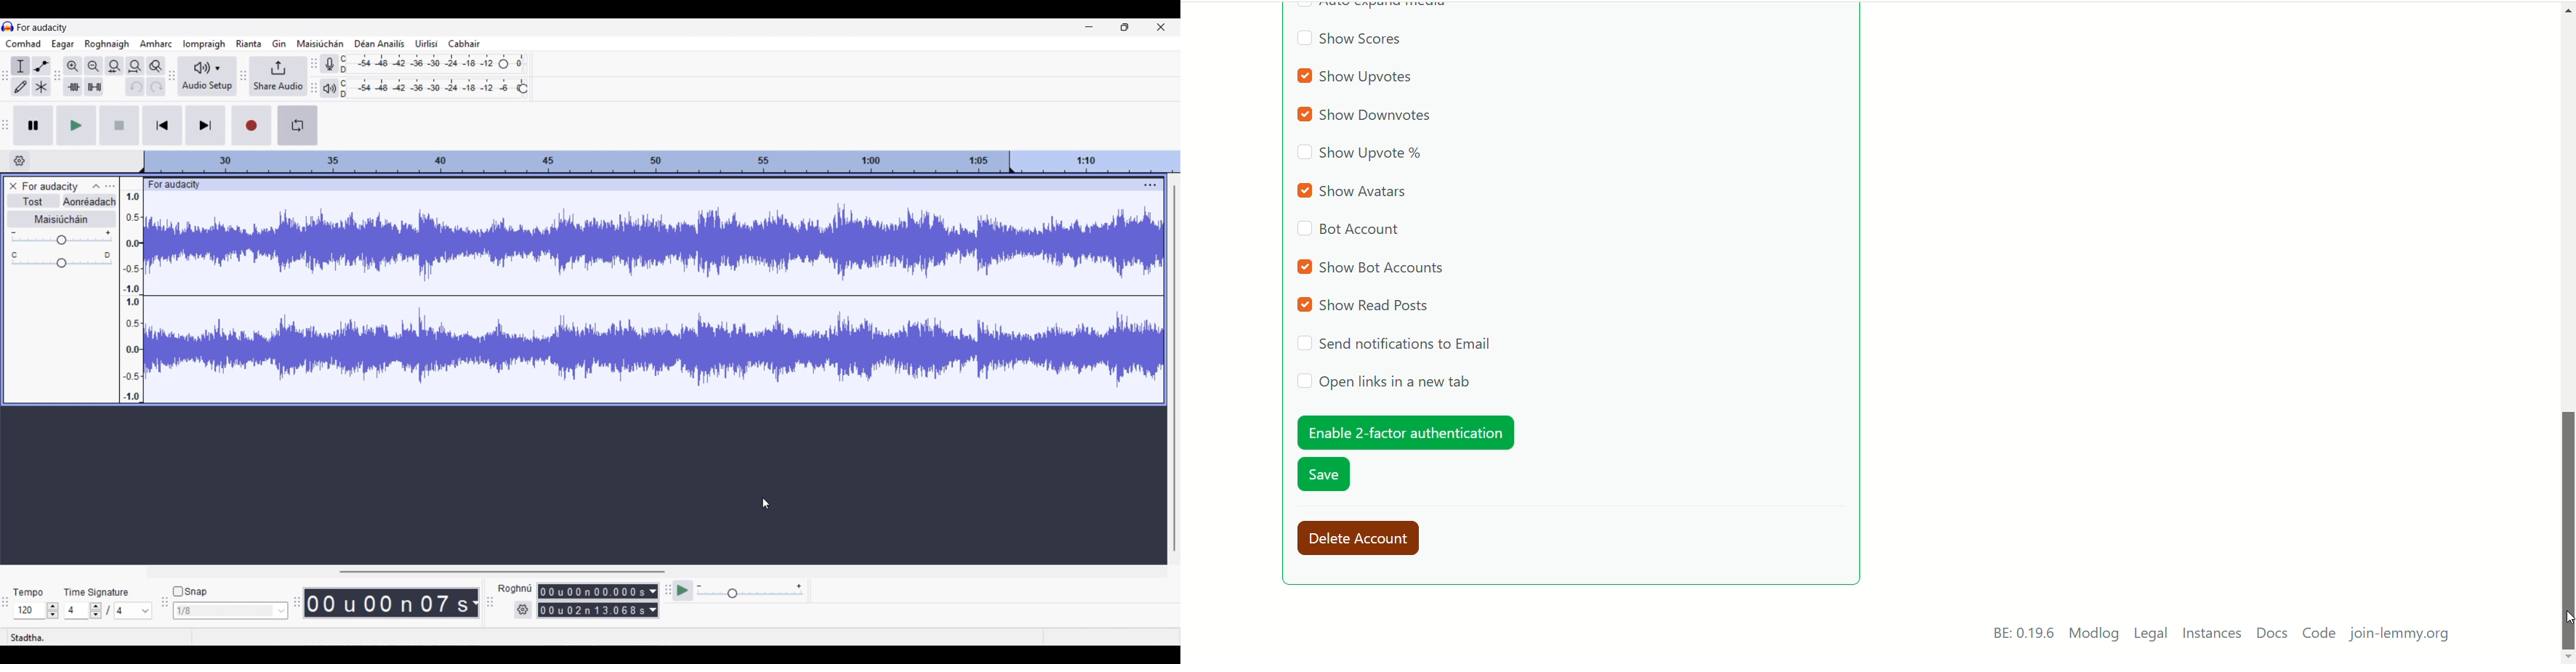  What do you see at coordinates (1152, 184) in the screenshot?
I see `Track settings` at bounding box center [1152, 184].